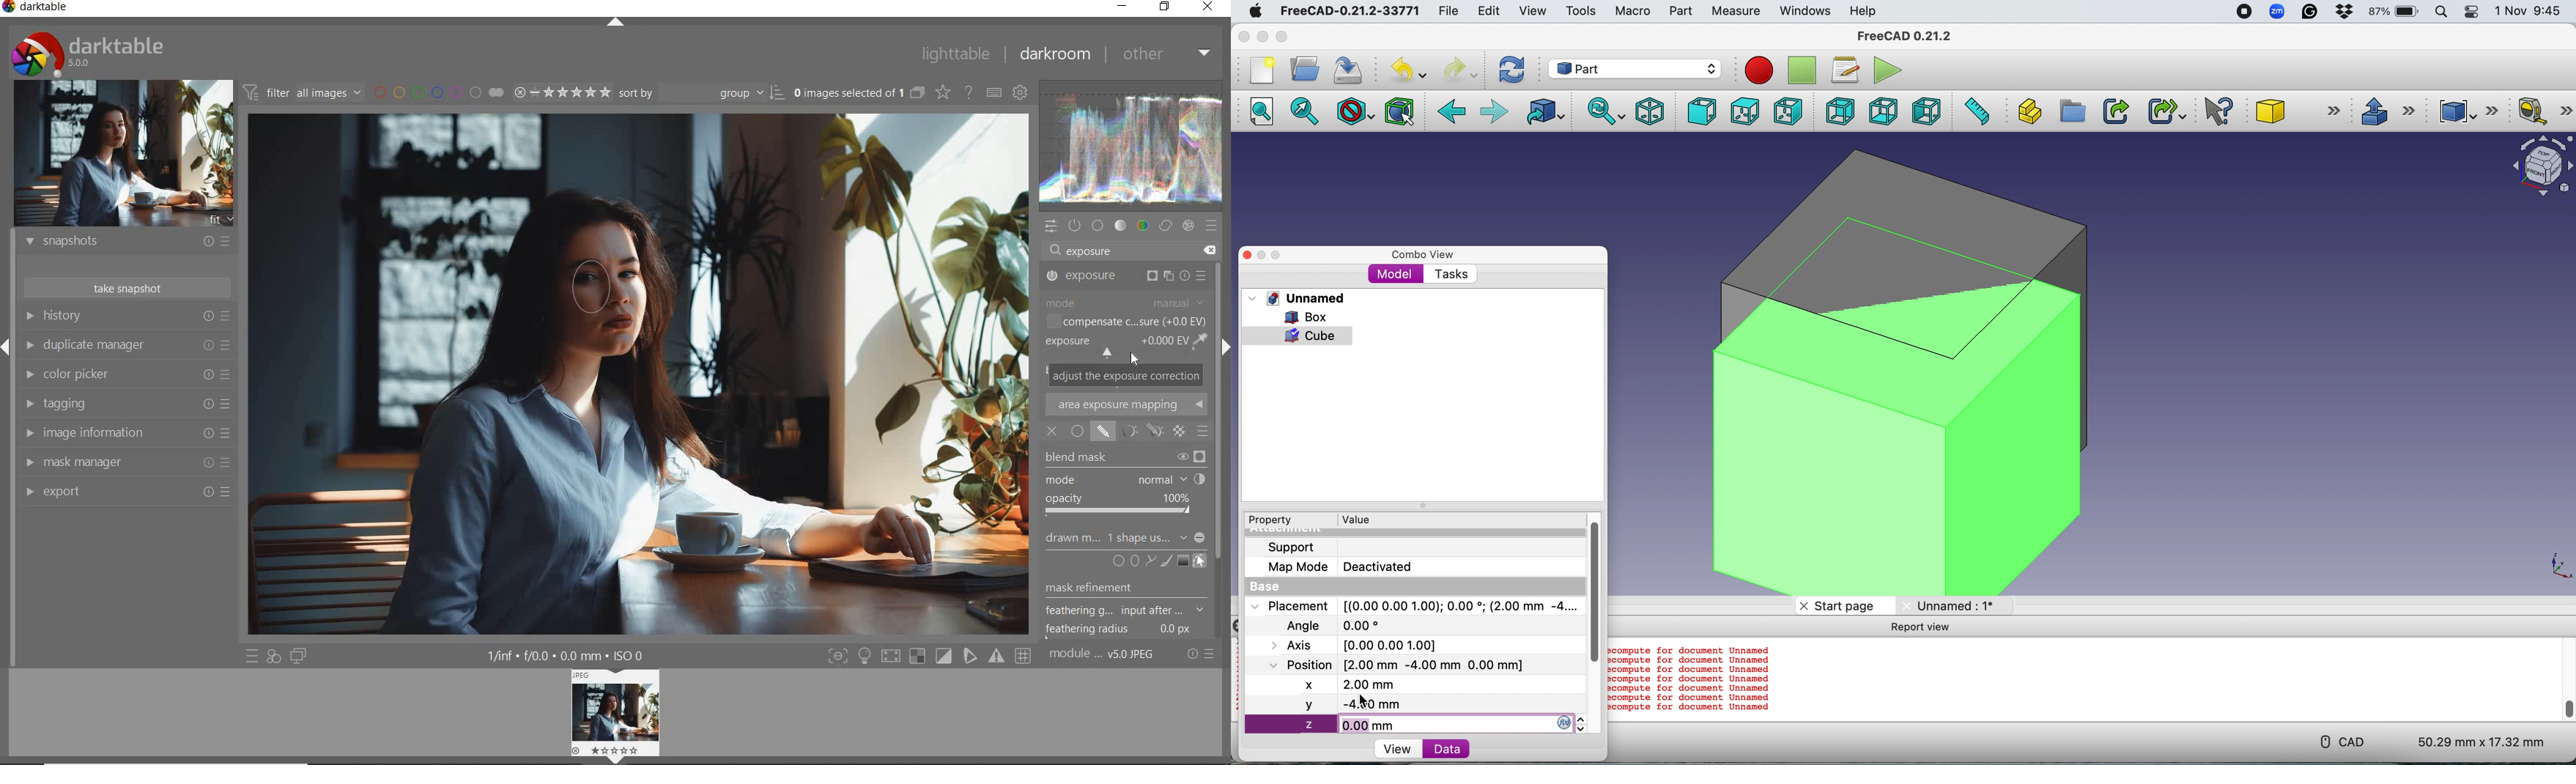  I want to click on Windows, so click(1805, 12).